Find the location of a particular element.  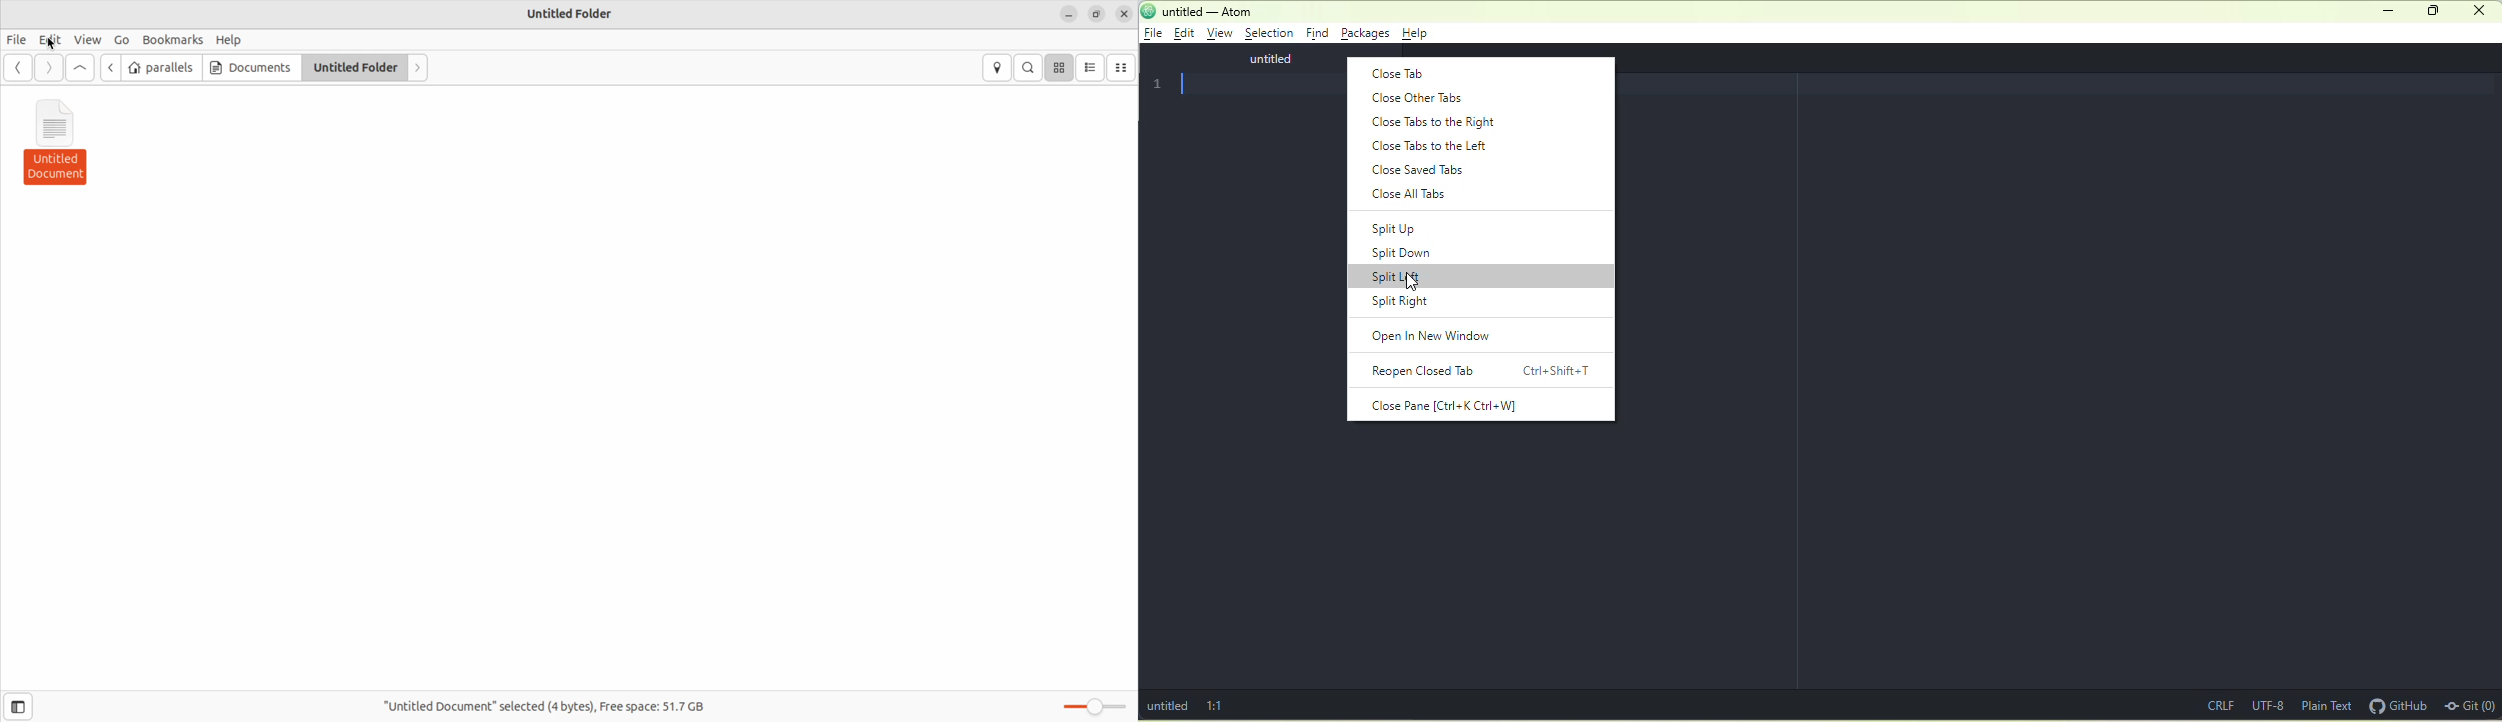

untitled is located at coordinates (1257, 59).